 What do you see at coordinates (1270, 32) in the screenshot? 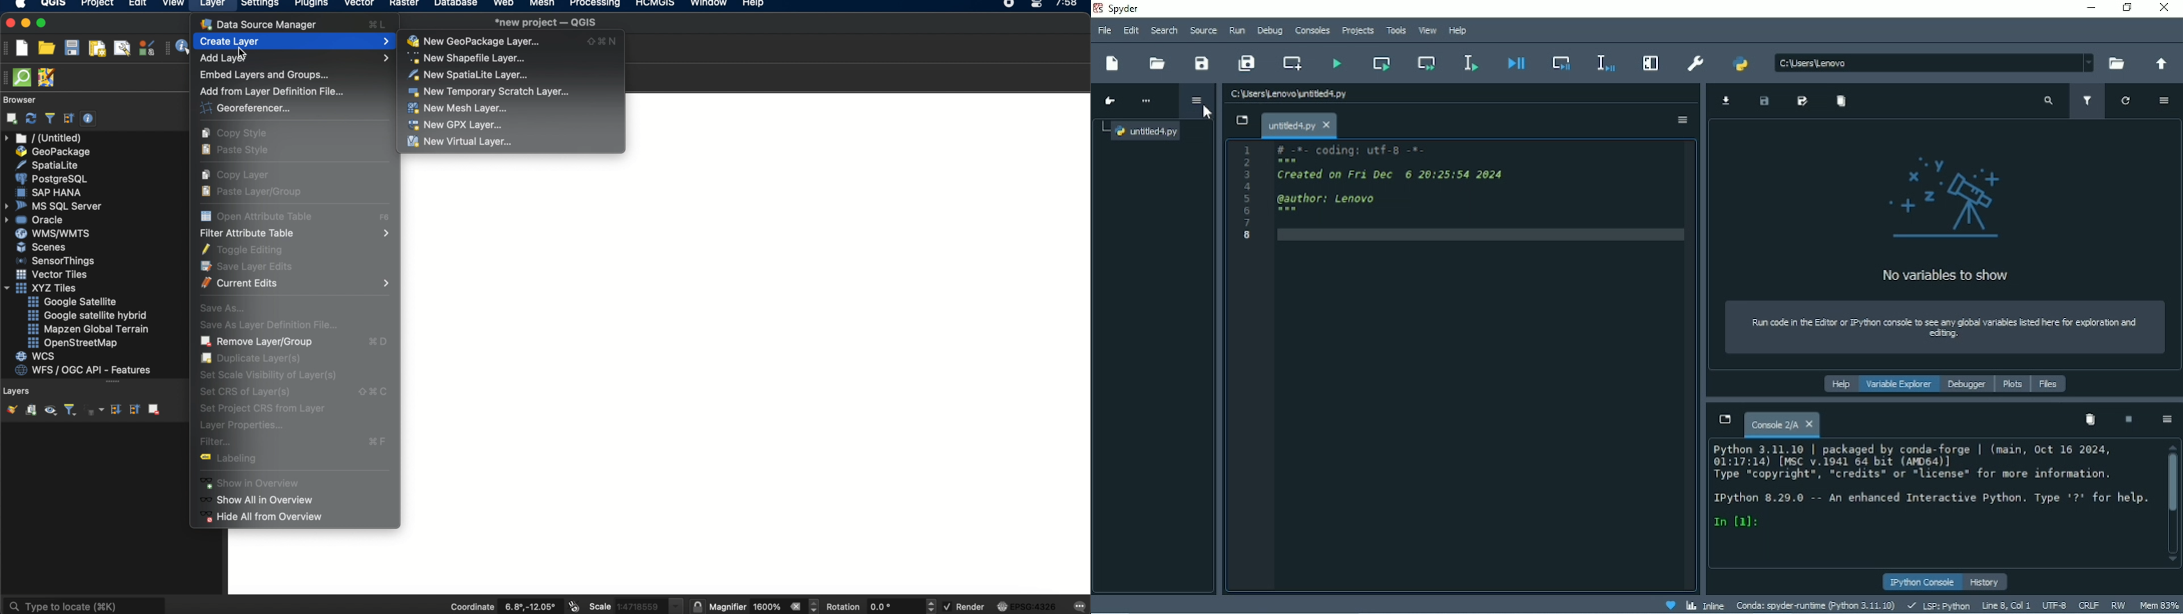
I see `Debug` at bounding box center [1270, 32].